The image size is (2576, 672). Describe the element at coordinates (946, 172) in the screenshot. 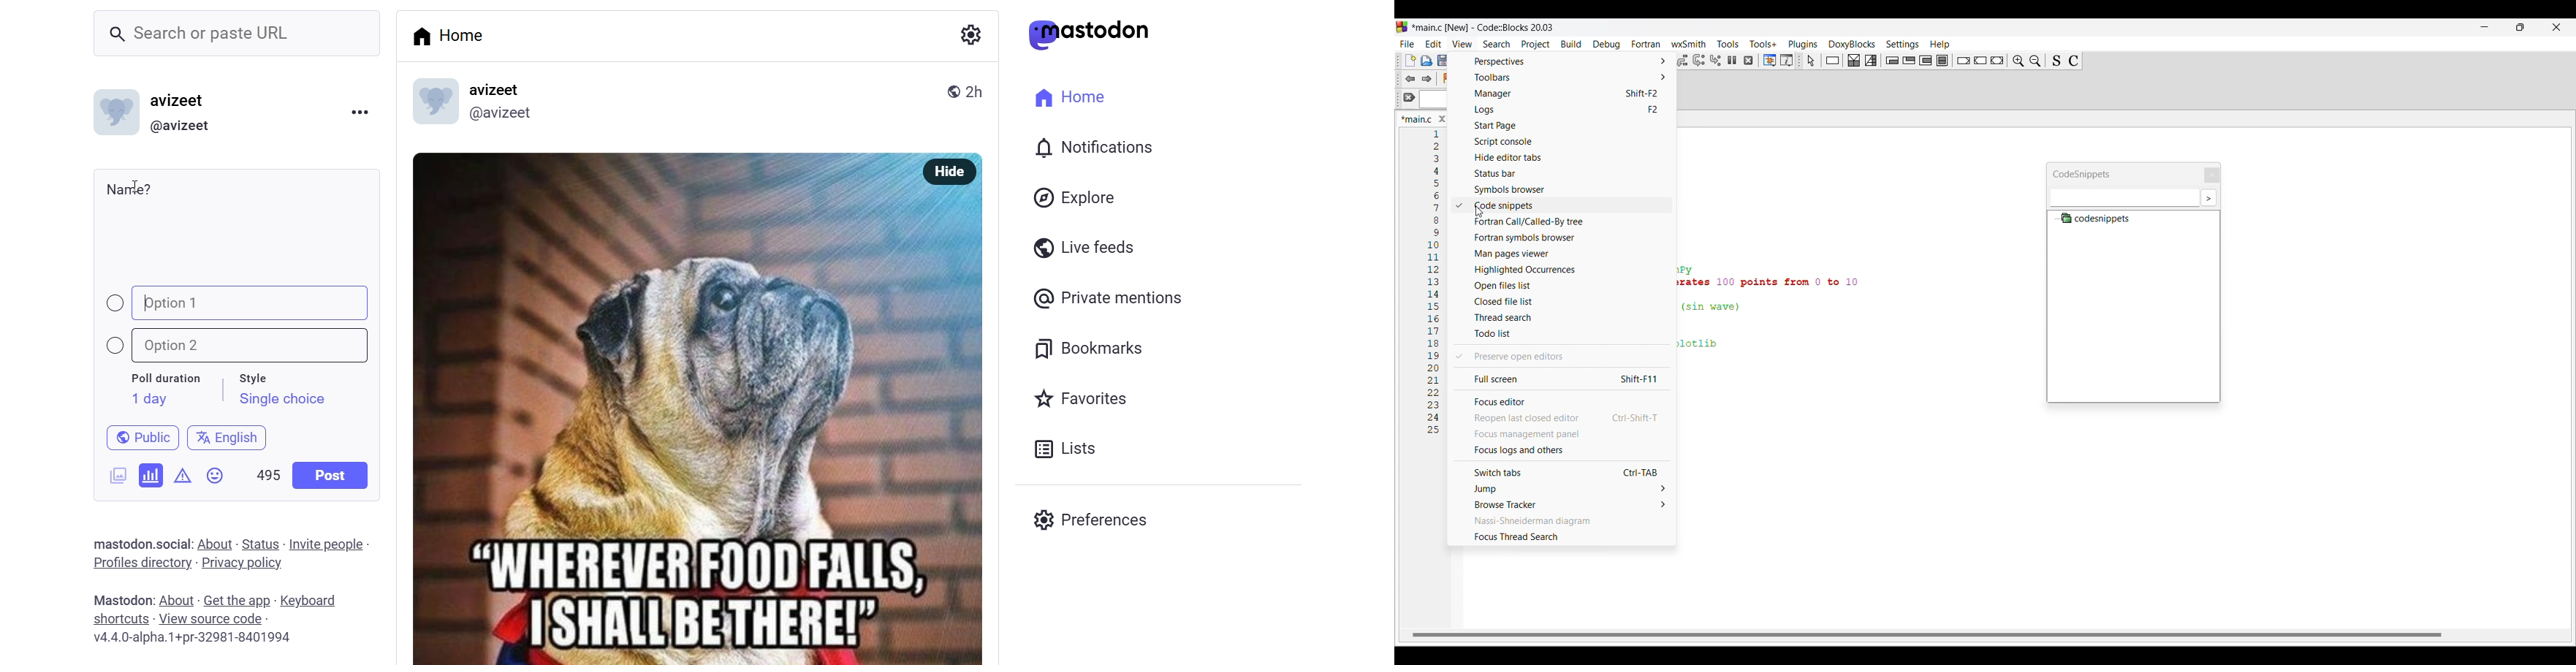

I see `hide` at that location.